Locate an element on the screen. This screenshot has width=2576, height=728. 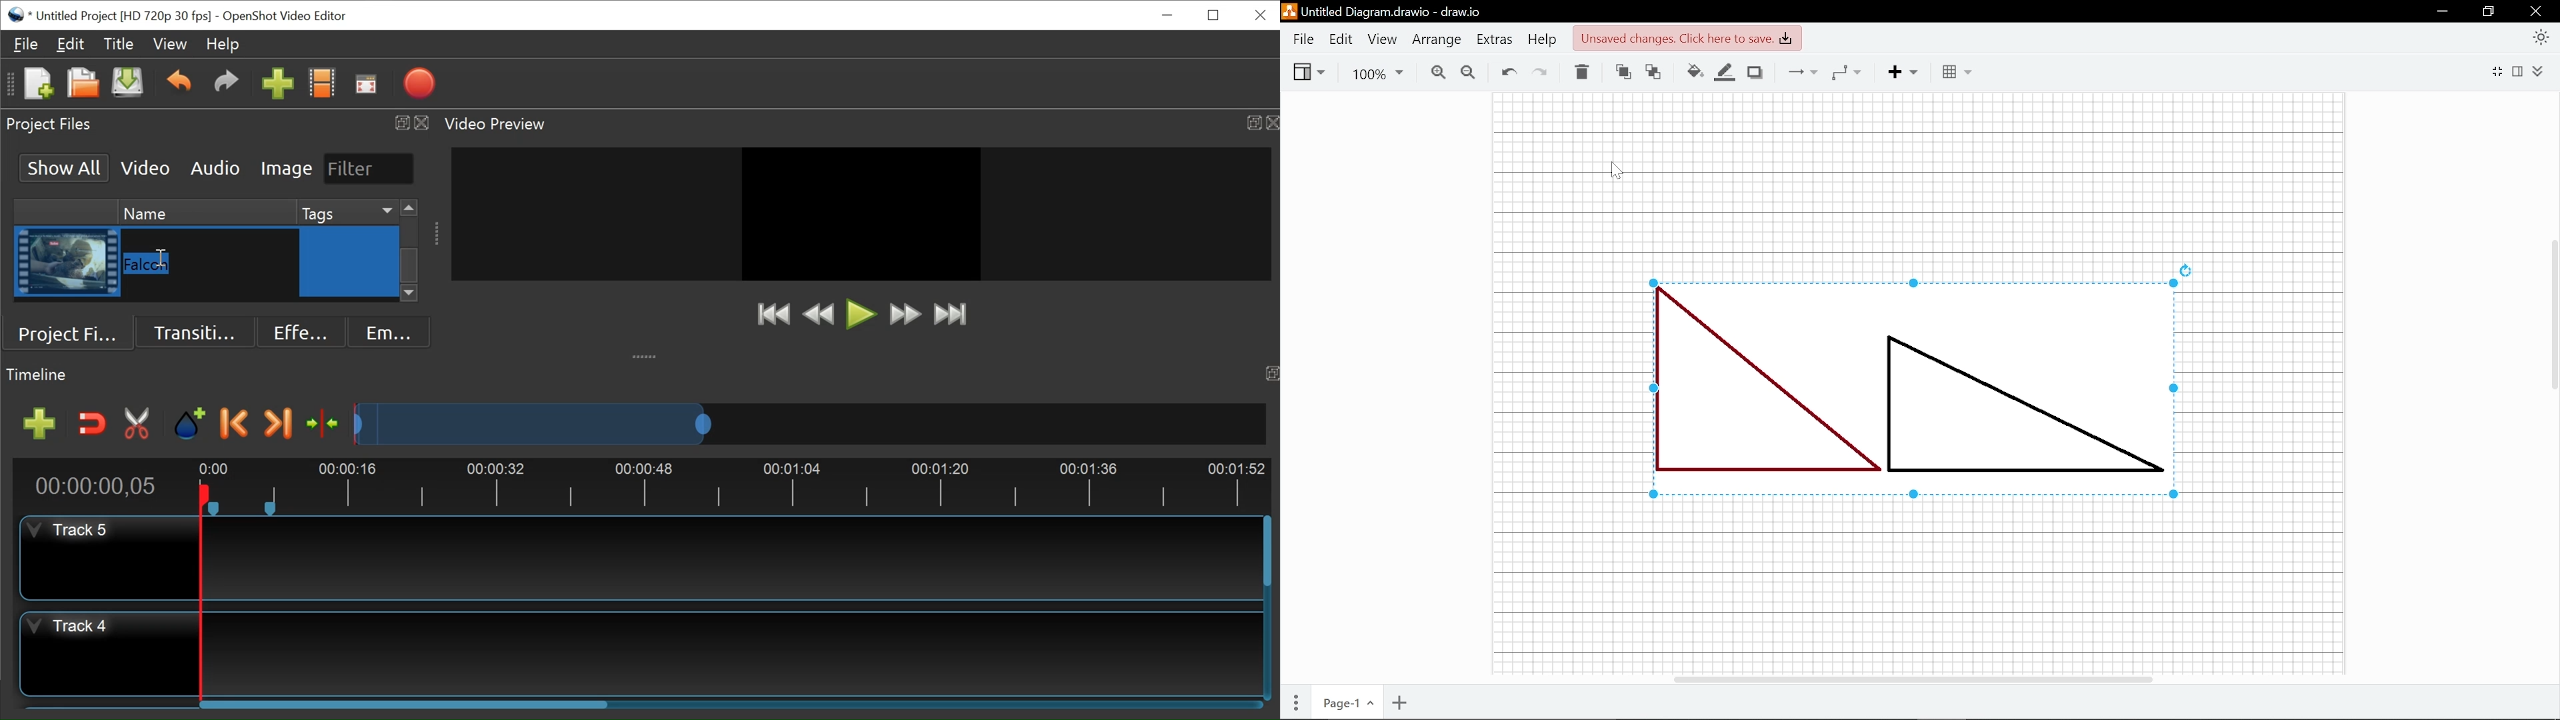
Horizontal Scroll bar is located at coordinates (406, 707).